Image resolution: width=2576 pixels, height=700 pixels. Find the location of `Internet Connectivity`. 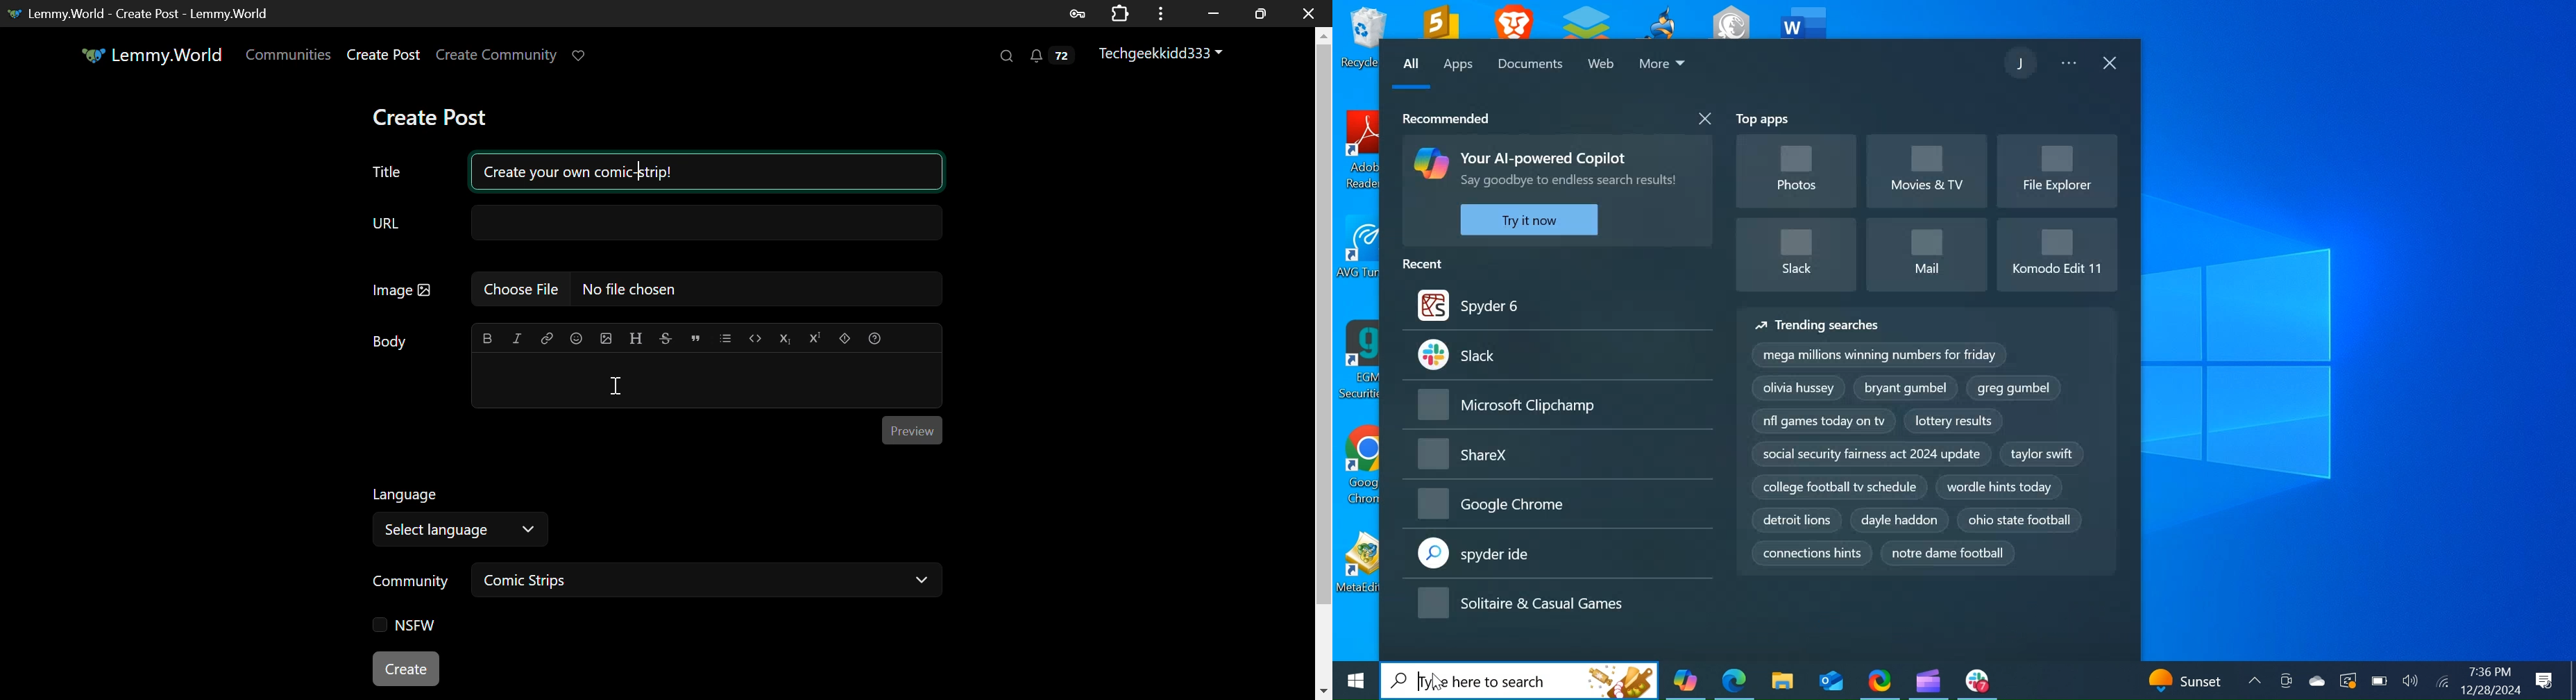

Internet Connectivity is located at coordinates (2441, 682).